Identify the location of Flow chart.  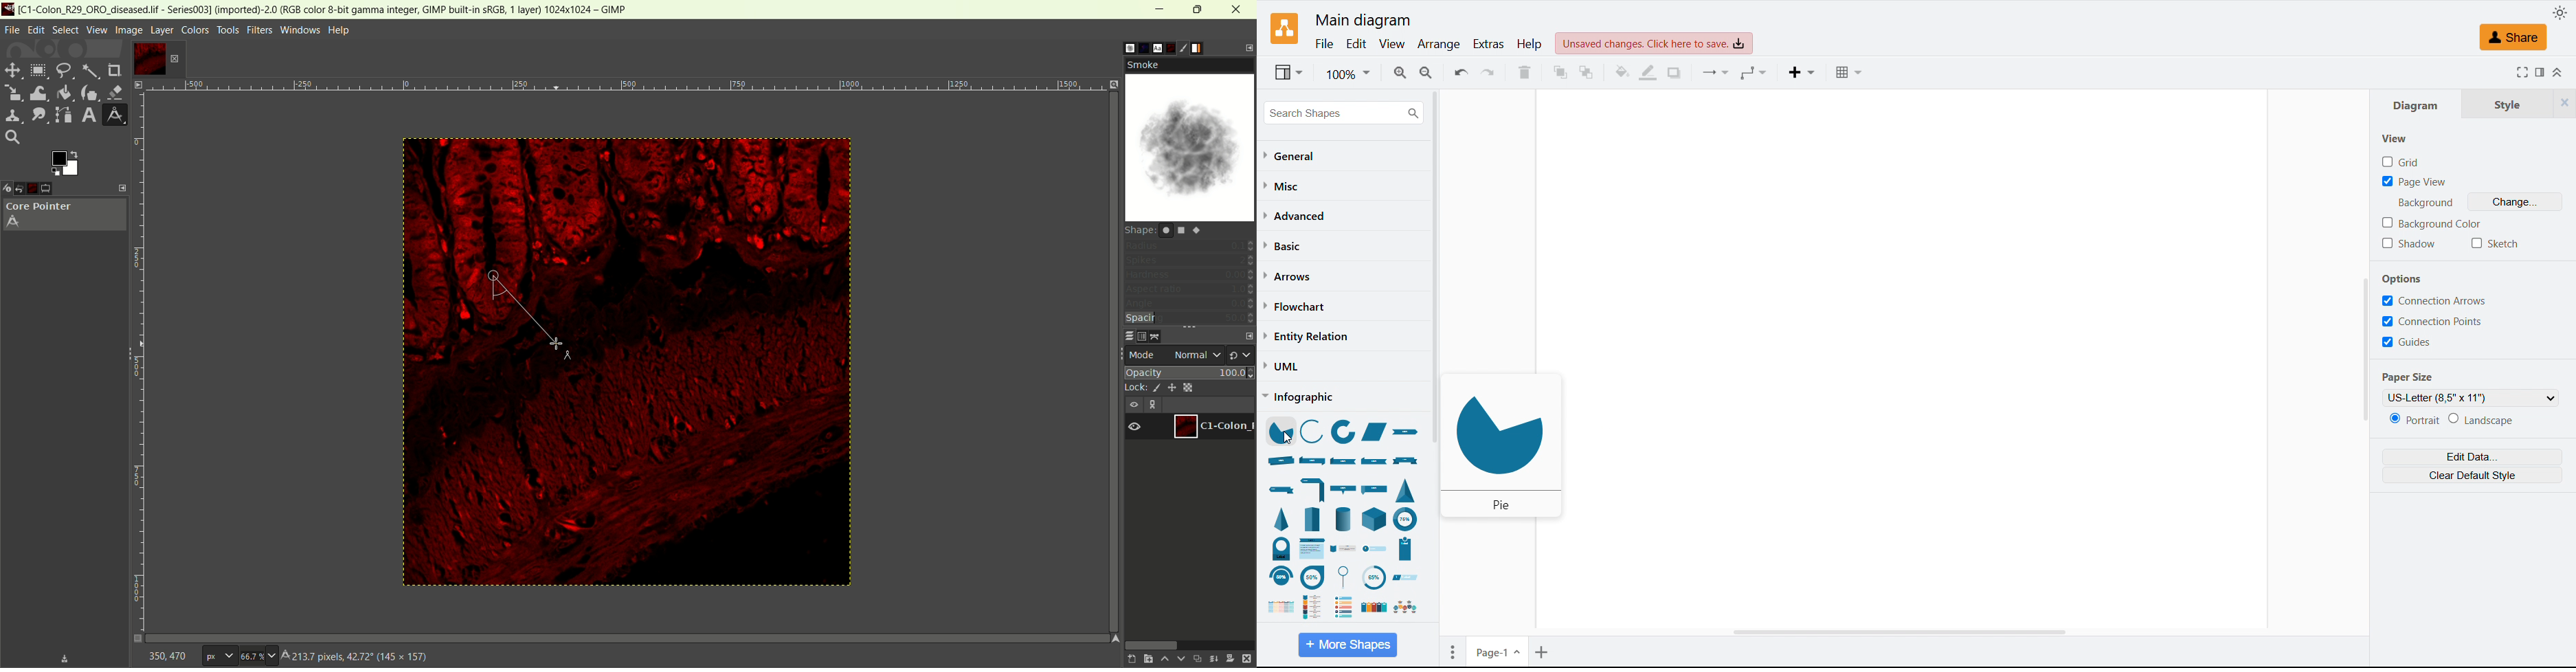
(1296, 307).